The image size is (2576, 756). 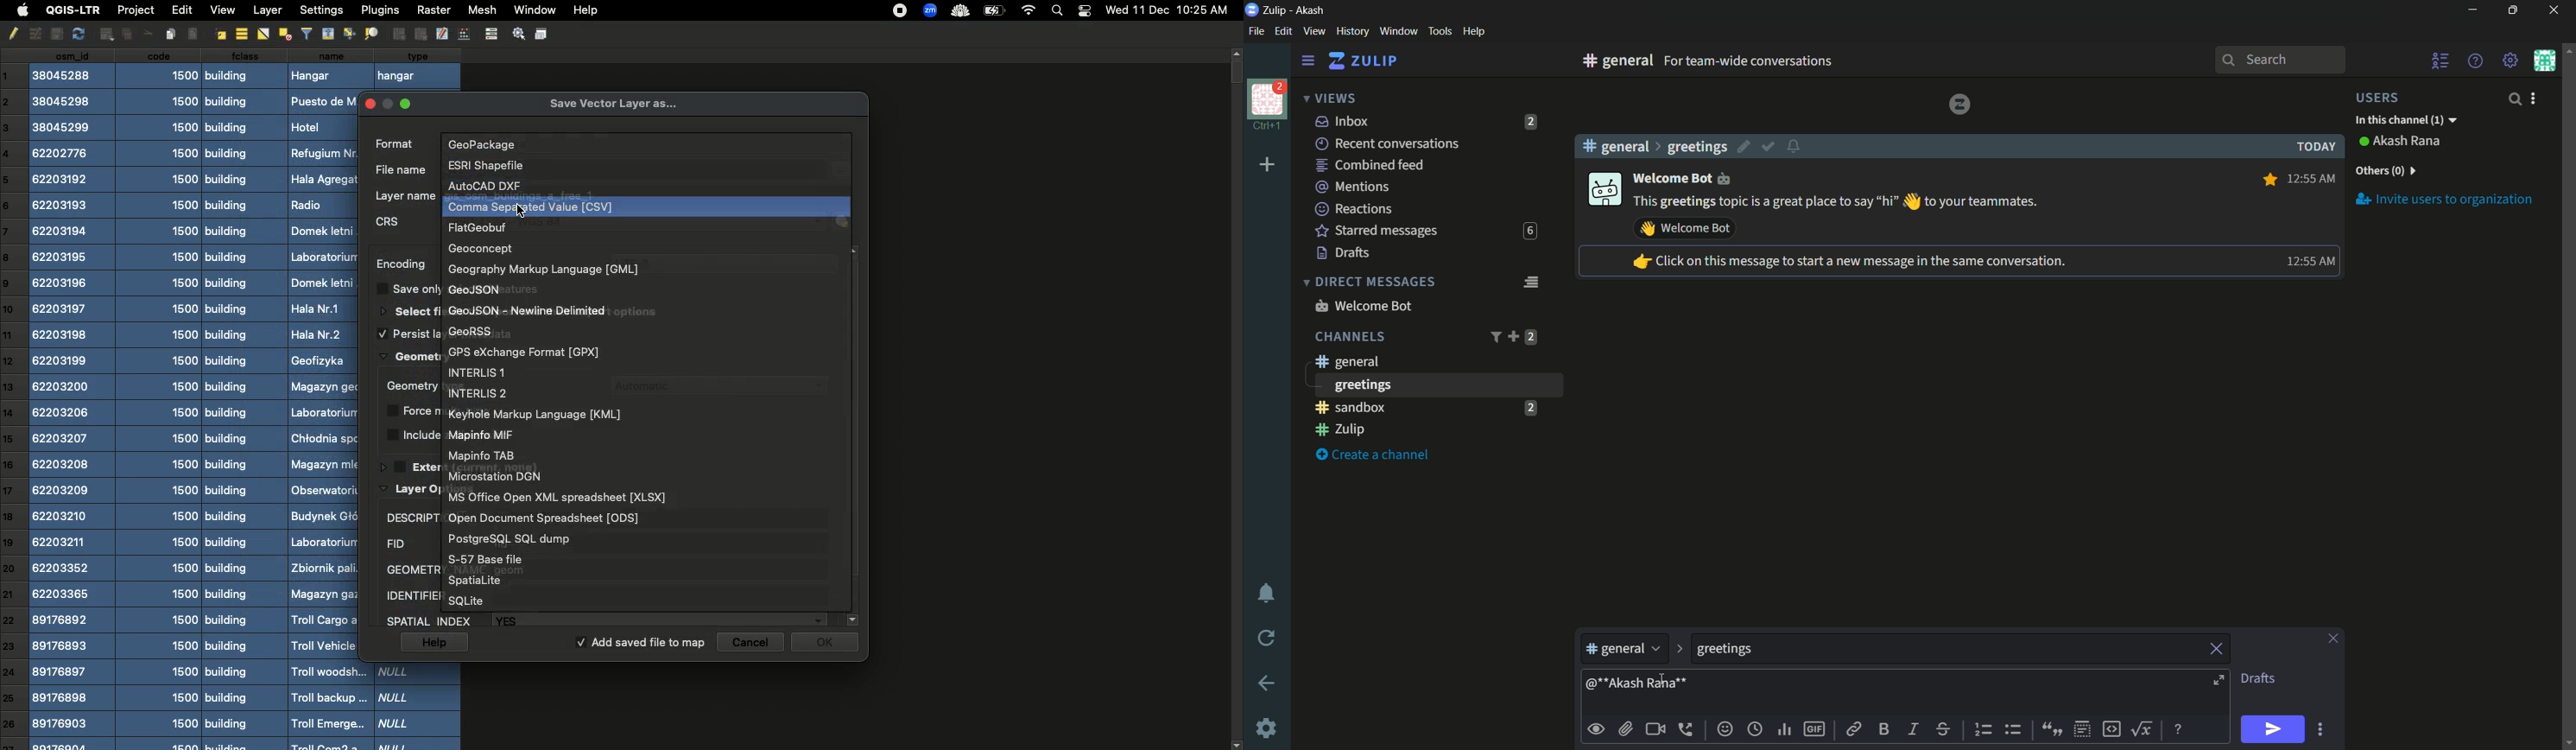 What do you see at coordinates (1268, 165) in the screenshot?
I see `add organization` at bounding box center [1268, 165].